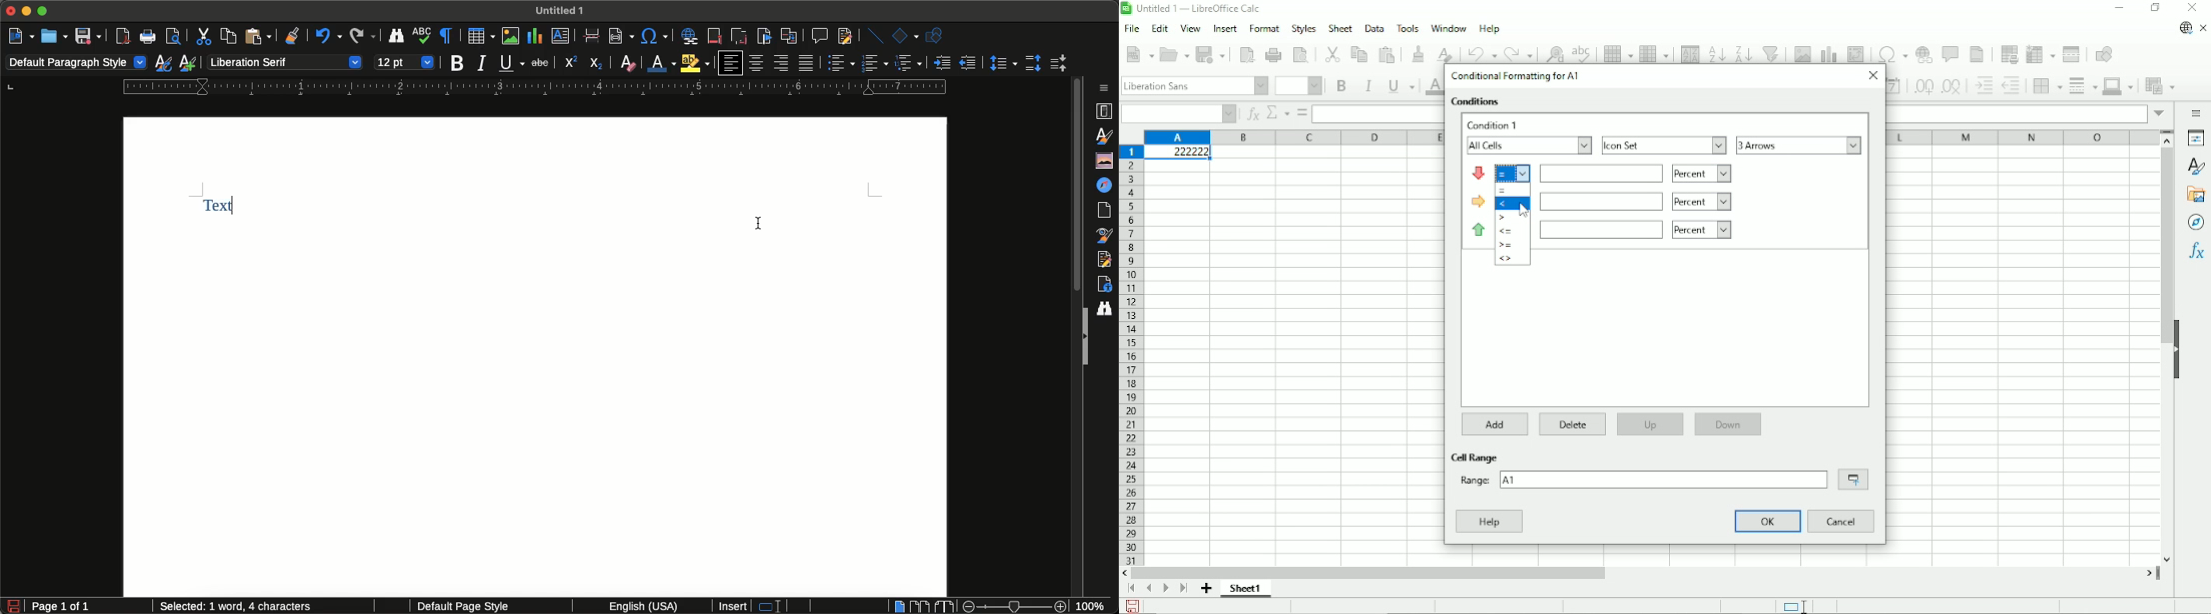 Image resolution: width=2212 pixels, height=616 pixels. Describe the element at coordinates (1387, 52) in the screenshot. I see `Paste` at that location.